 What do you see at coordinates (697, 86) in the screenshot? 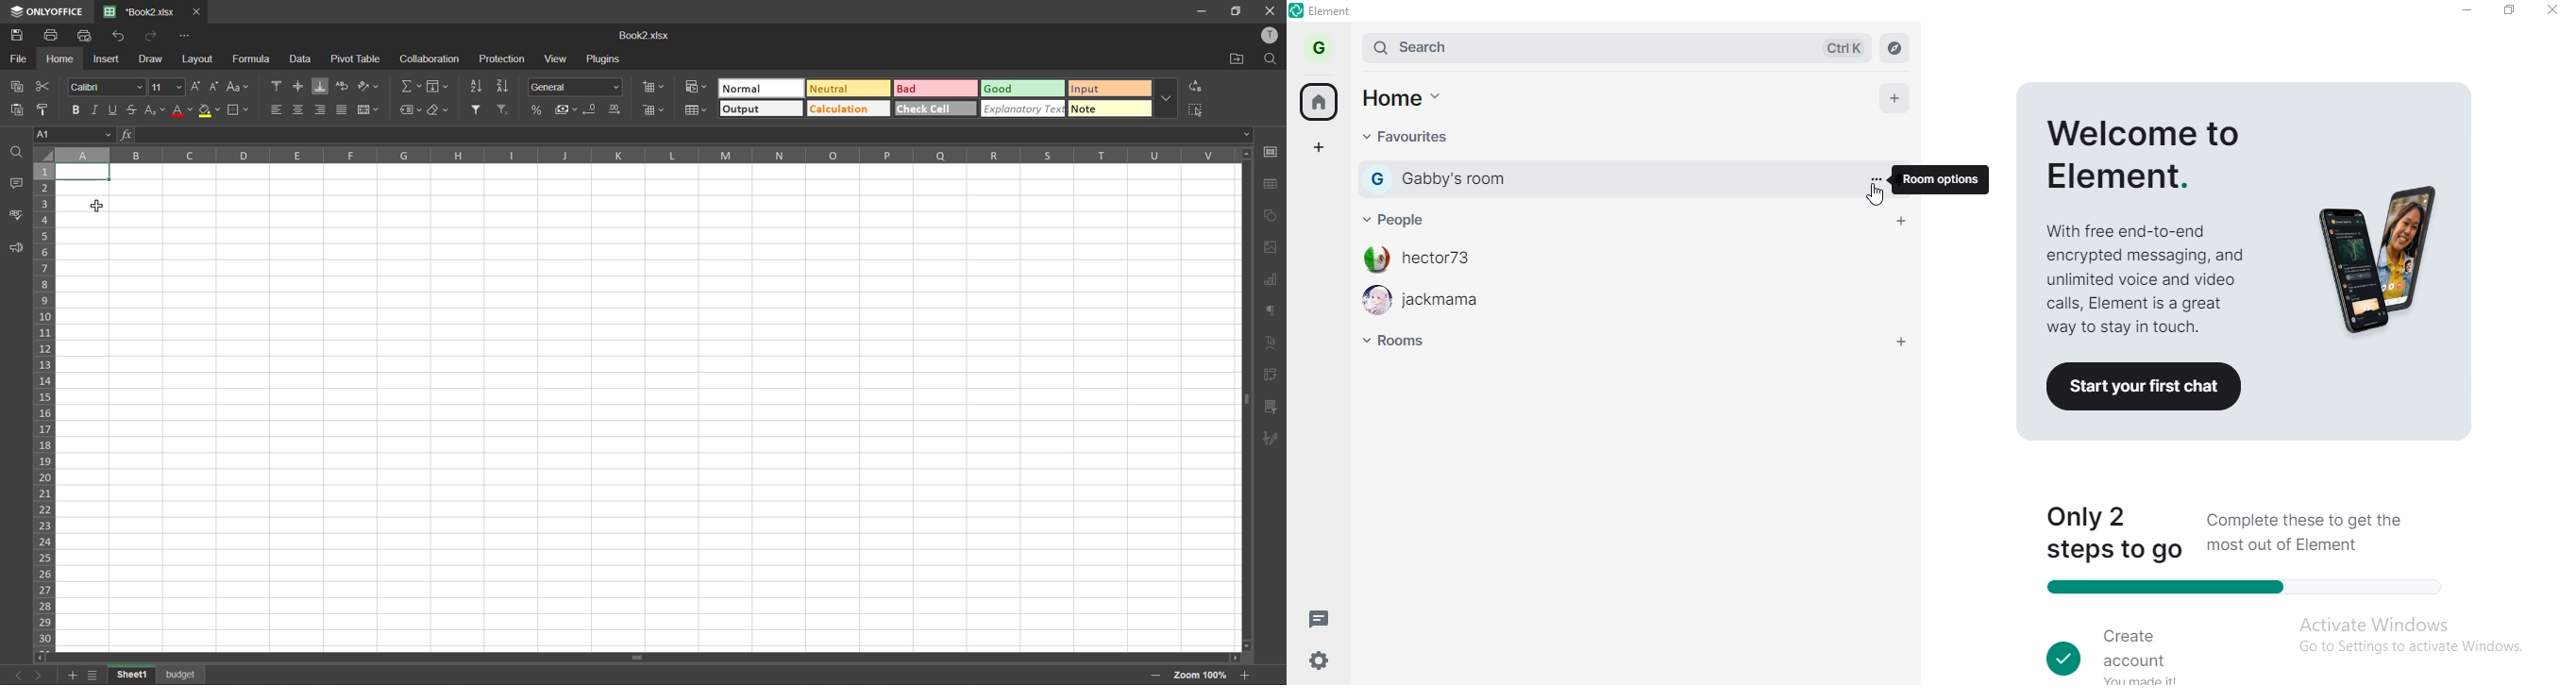
I see `conditional formatting ` at bounding box center [697, 86].